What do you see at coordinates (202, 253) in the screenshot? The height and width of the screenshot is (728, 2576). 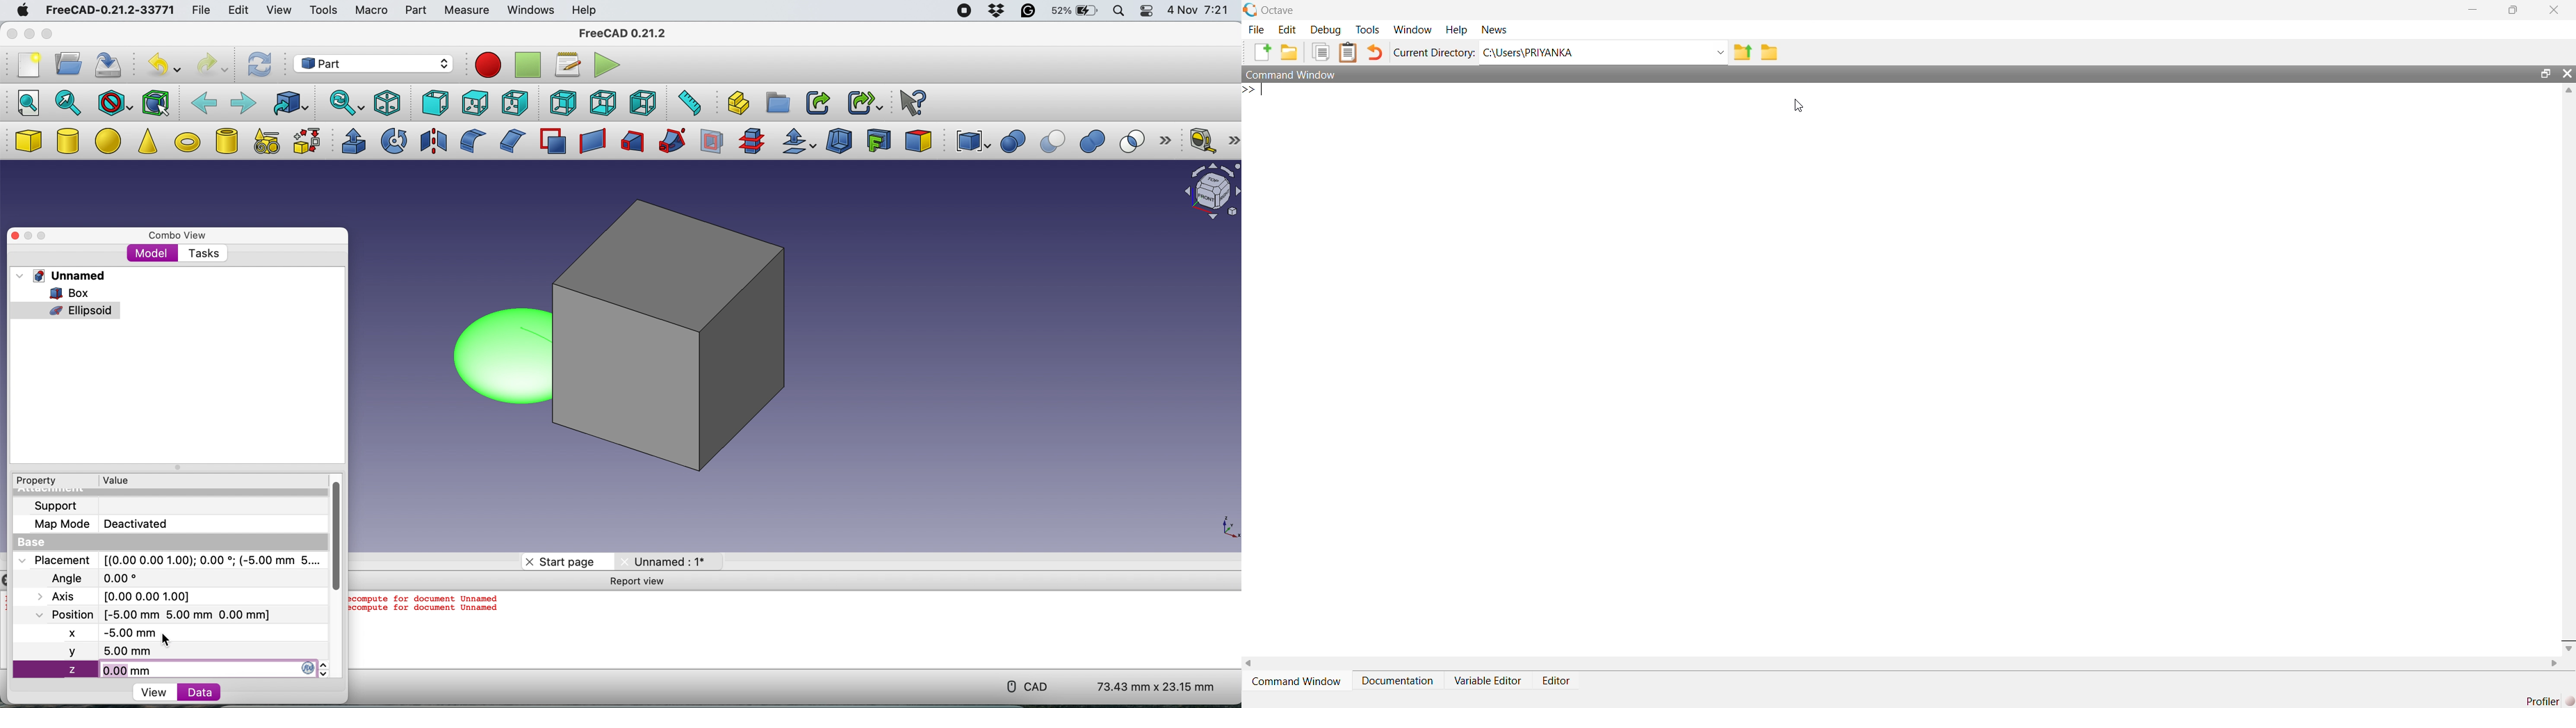 I see `tasks` at bounding box center [202, 253].